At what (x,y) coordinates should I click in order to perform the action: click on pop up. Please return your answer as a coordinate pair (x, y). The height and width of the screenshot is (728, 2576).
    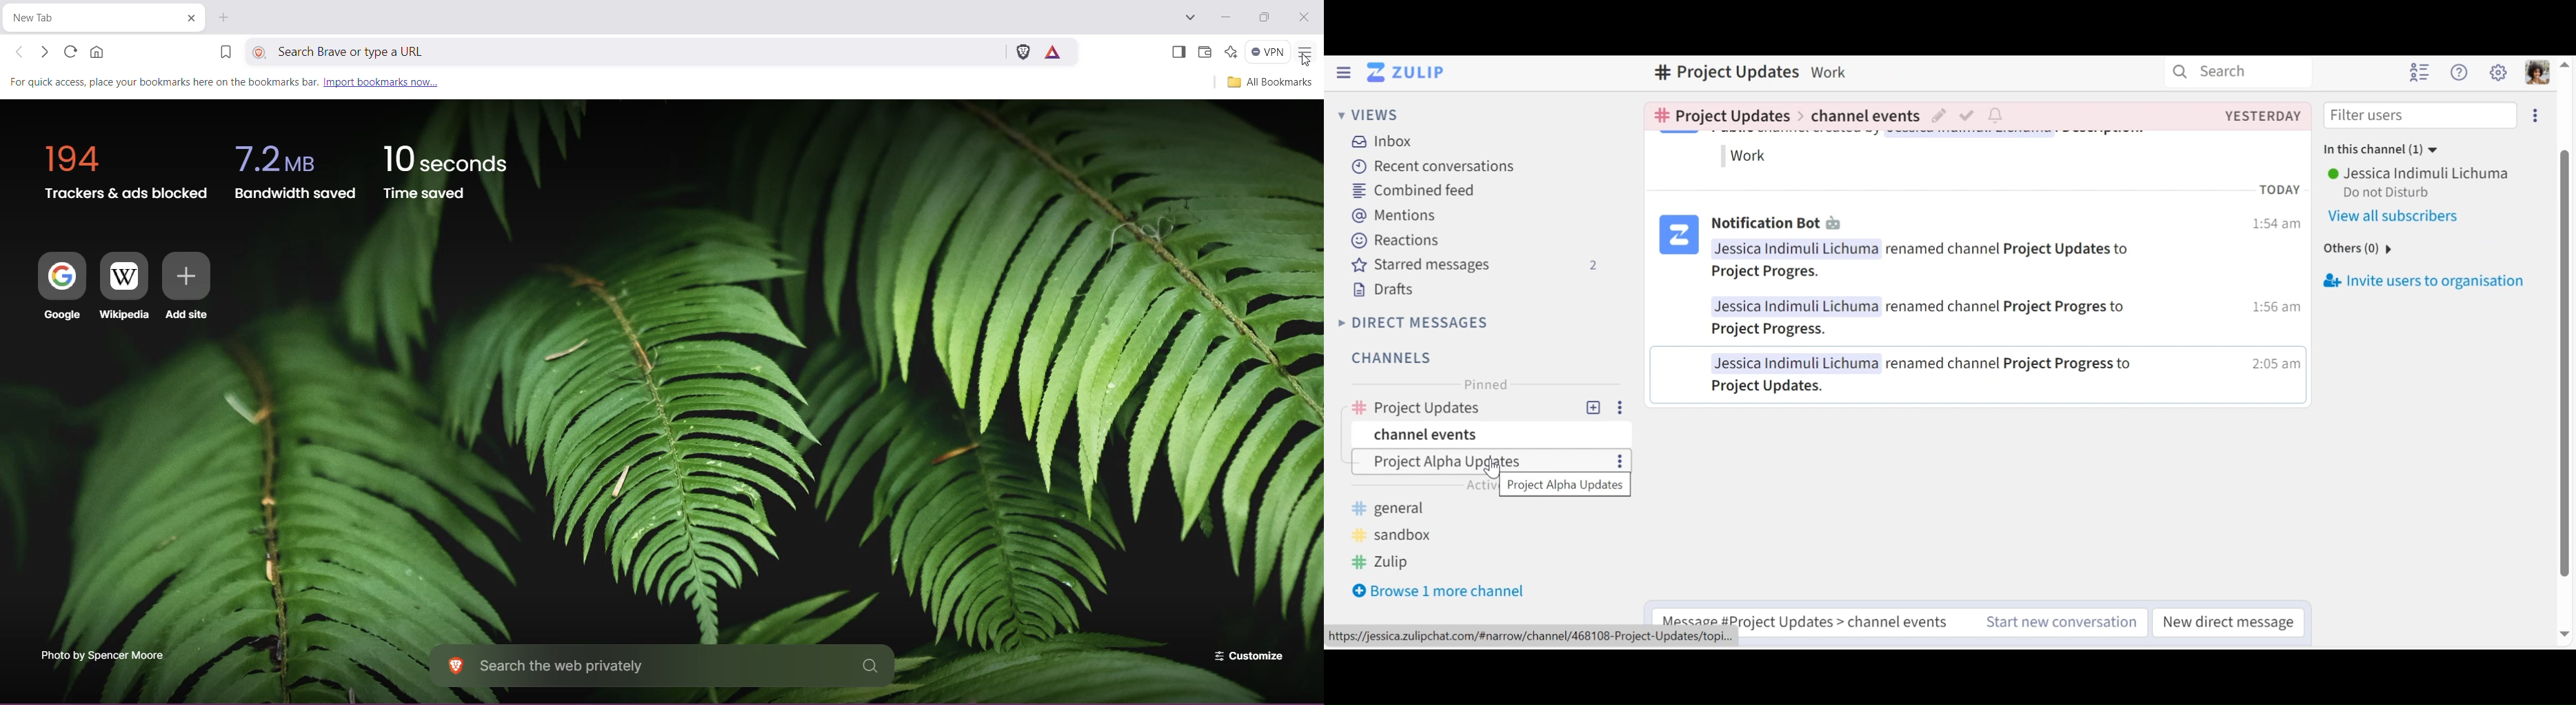
    Looking at the image, I should click on (1567, 486).